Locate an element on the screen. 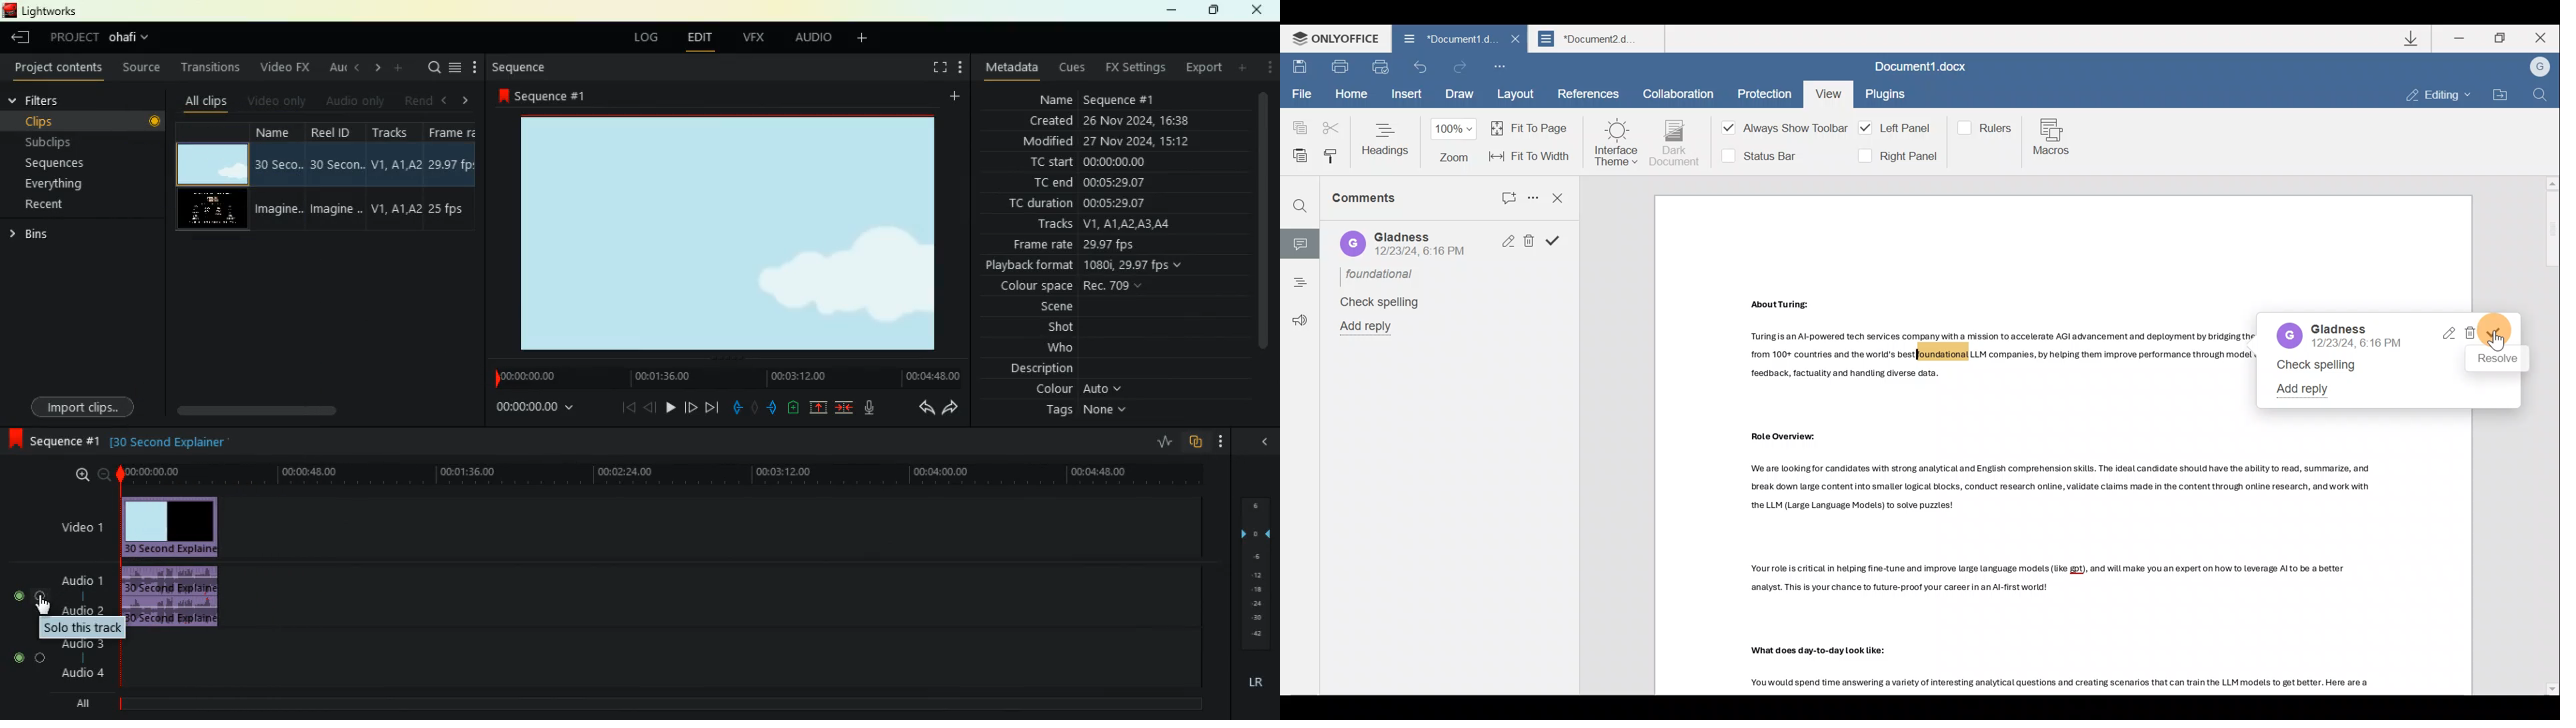 The image size is (2576, 728). Status bar is located at coordinates (1765, 155).